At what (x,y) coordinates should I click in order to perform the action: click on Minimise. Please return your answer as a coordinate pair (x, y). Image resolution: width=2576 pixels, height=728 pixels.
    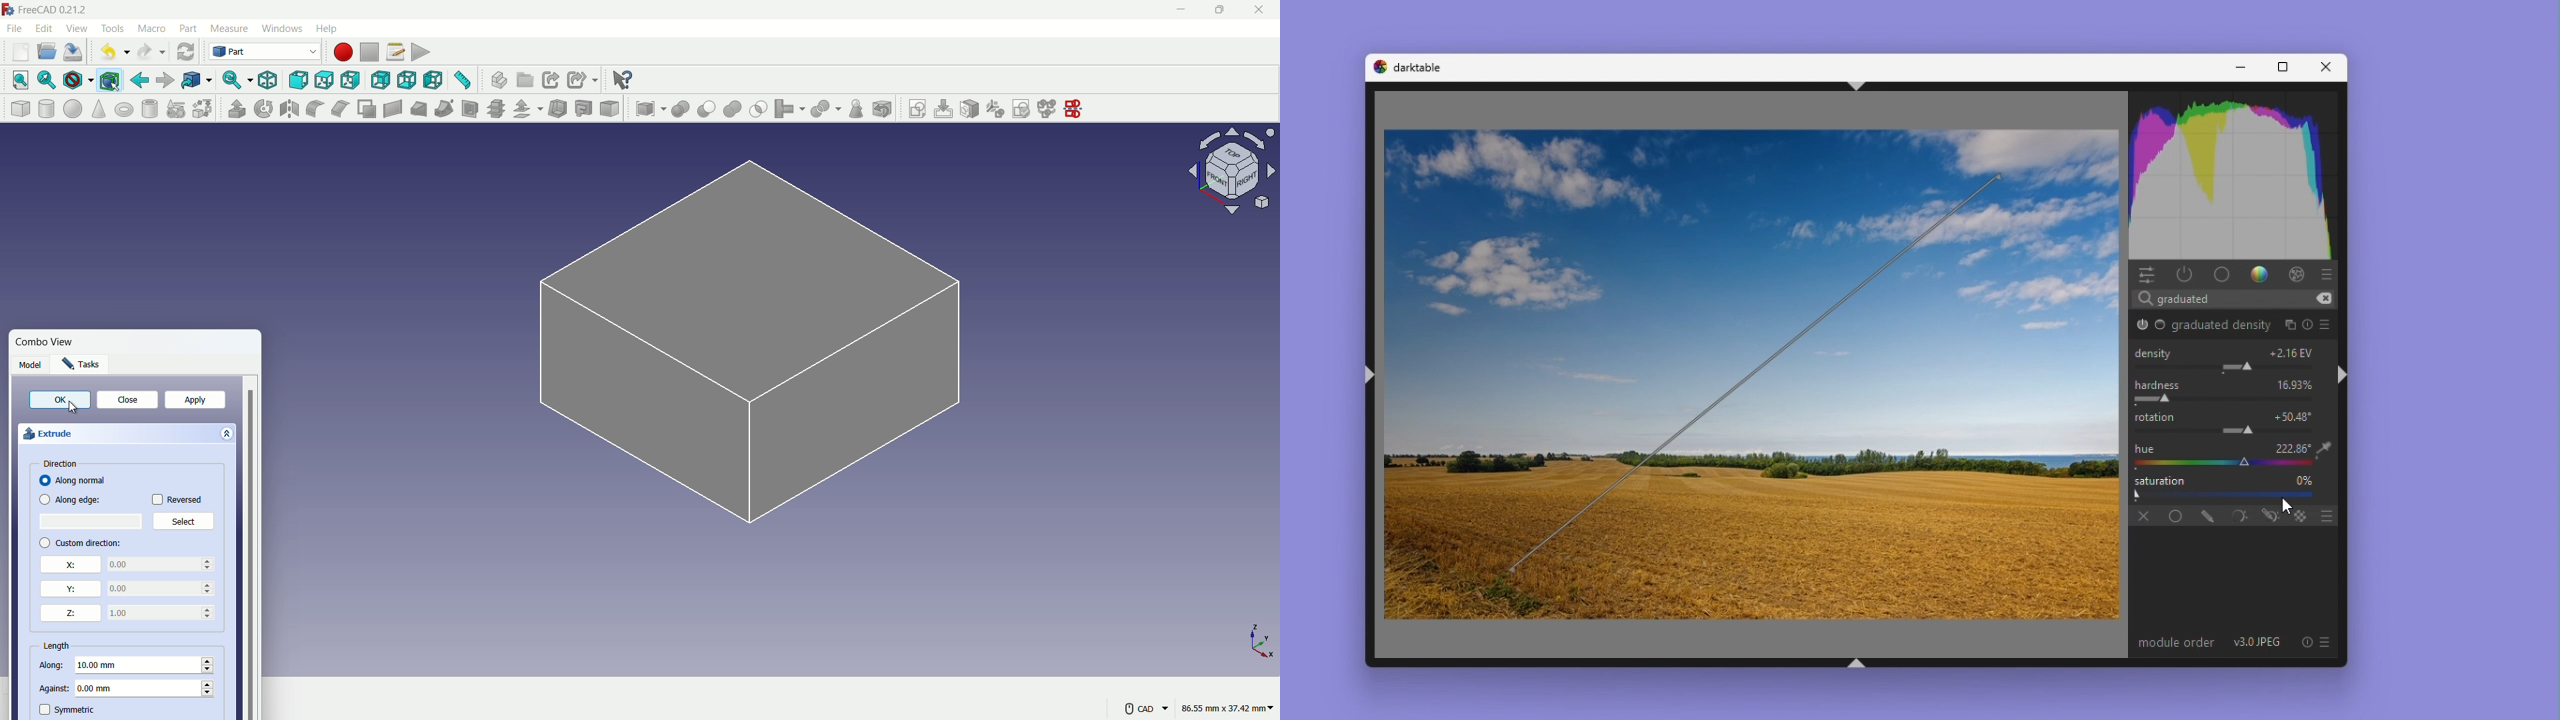
    Looking at the image, I should click on (2239, 67).